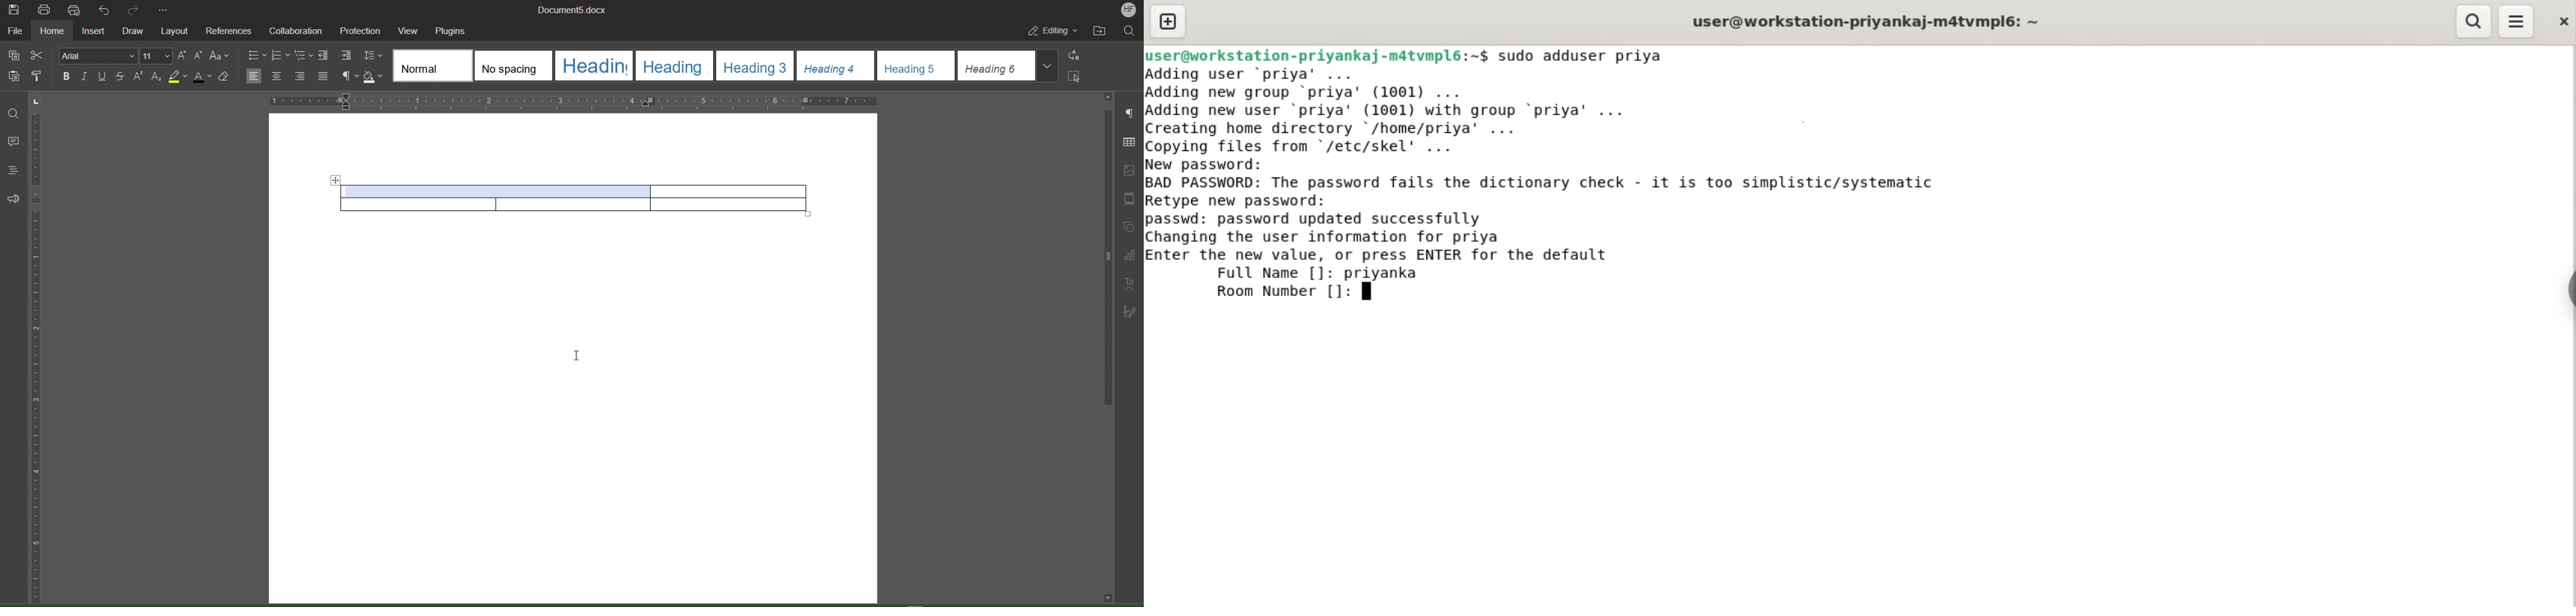 This screenshot has height=616, width=2576. Describe the element at coordinates (221, 55) in the screenshot. I see `Text Case Settings` at that location.